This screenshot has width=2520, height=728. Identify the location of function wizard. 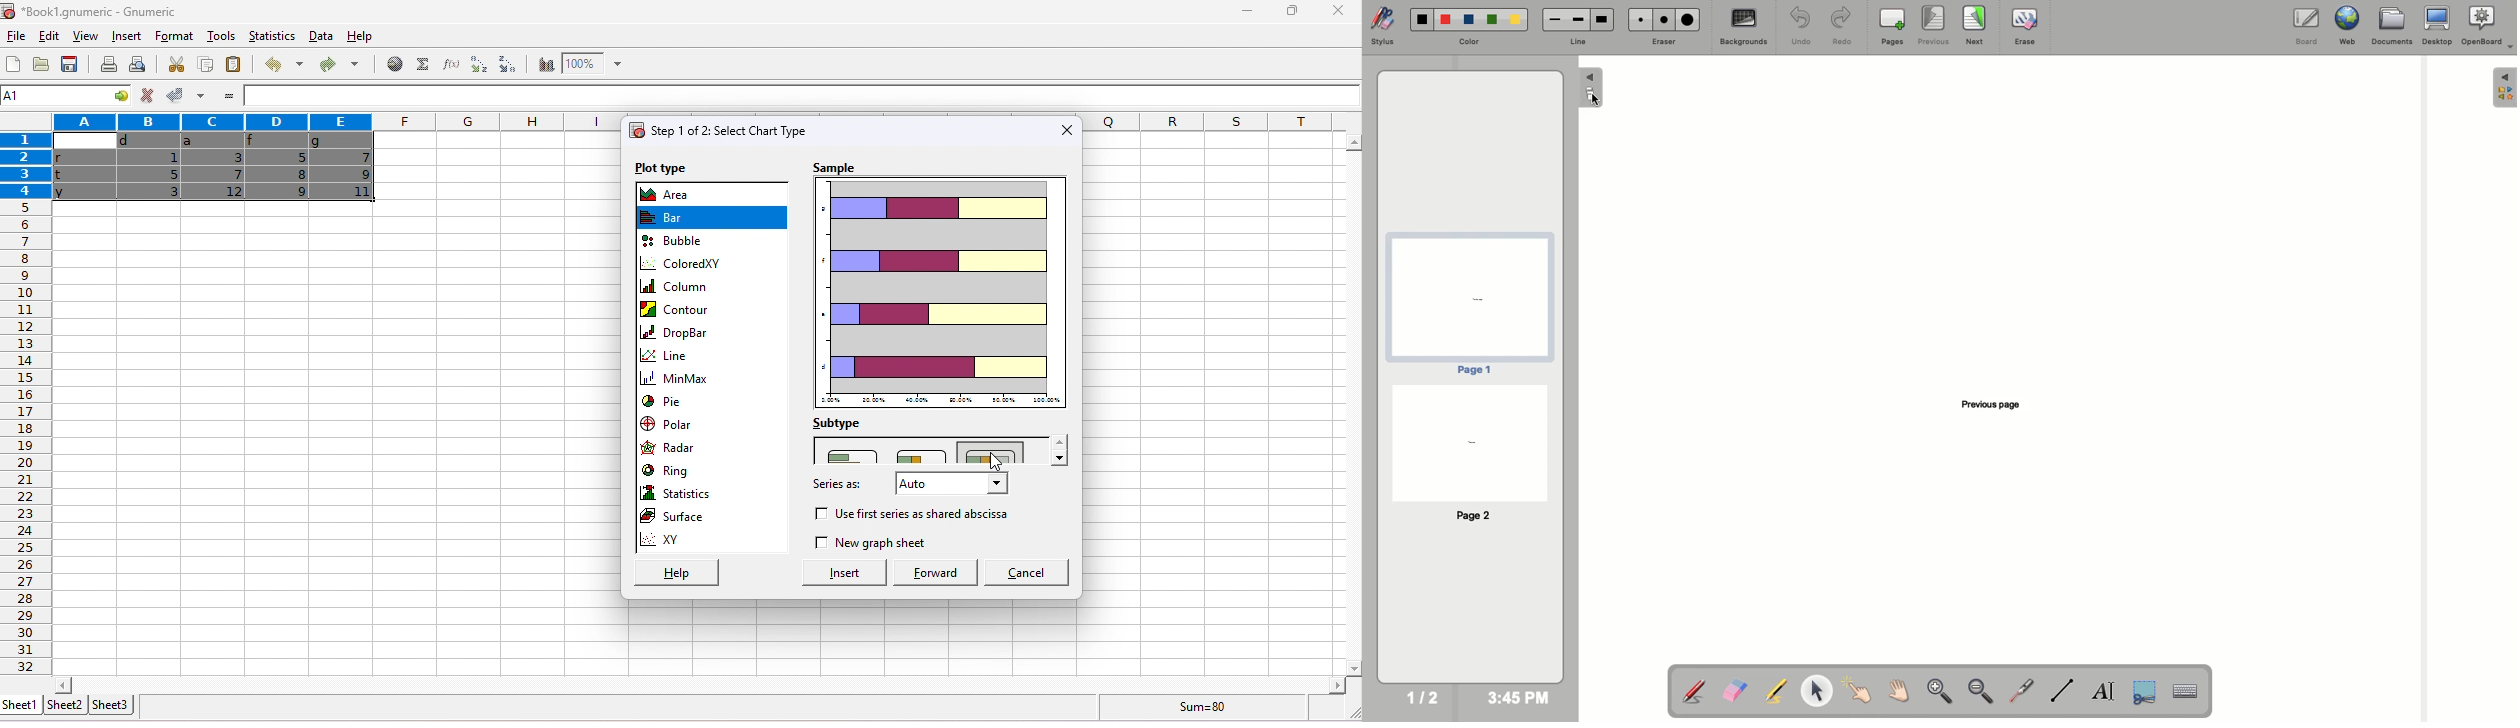
(449, 63).